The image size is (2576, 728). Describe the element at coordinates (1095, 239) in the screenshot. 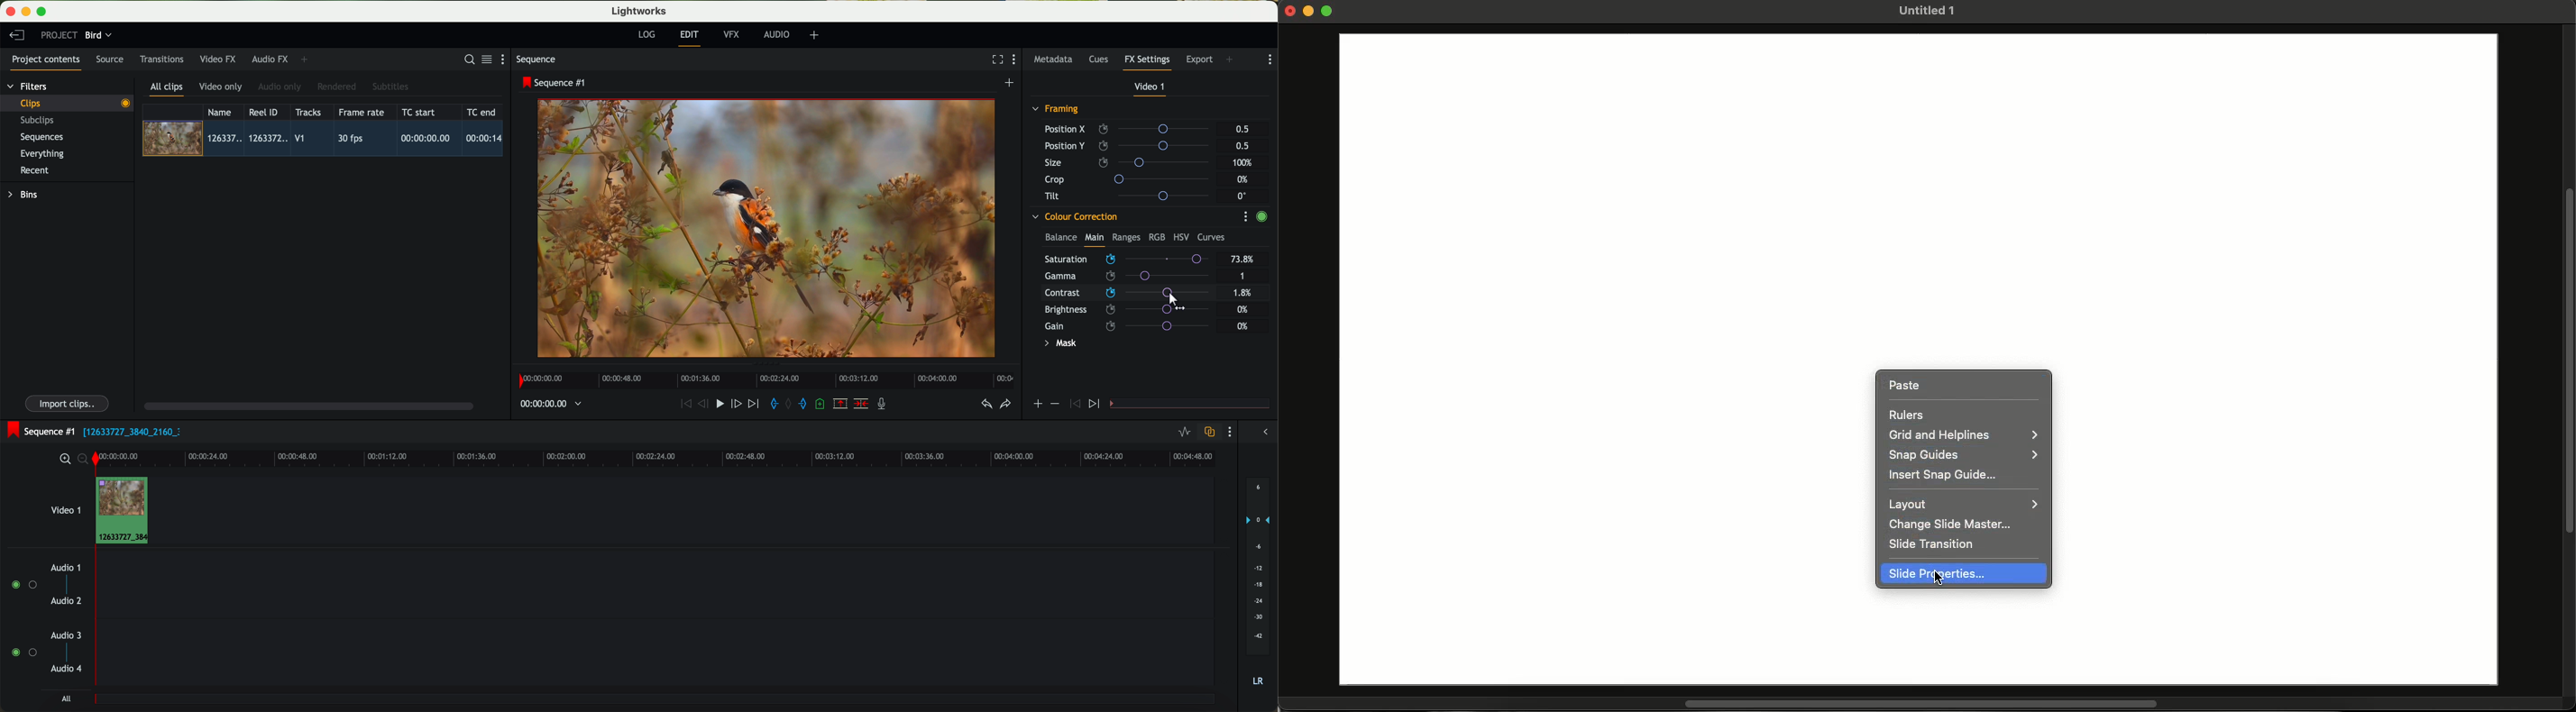

I see `main` at that location.